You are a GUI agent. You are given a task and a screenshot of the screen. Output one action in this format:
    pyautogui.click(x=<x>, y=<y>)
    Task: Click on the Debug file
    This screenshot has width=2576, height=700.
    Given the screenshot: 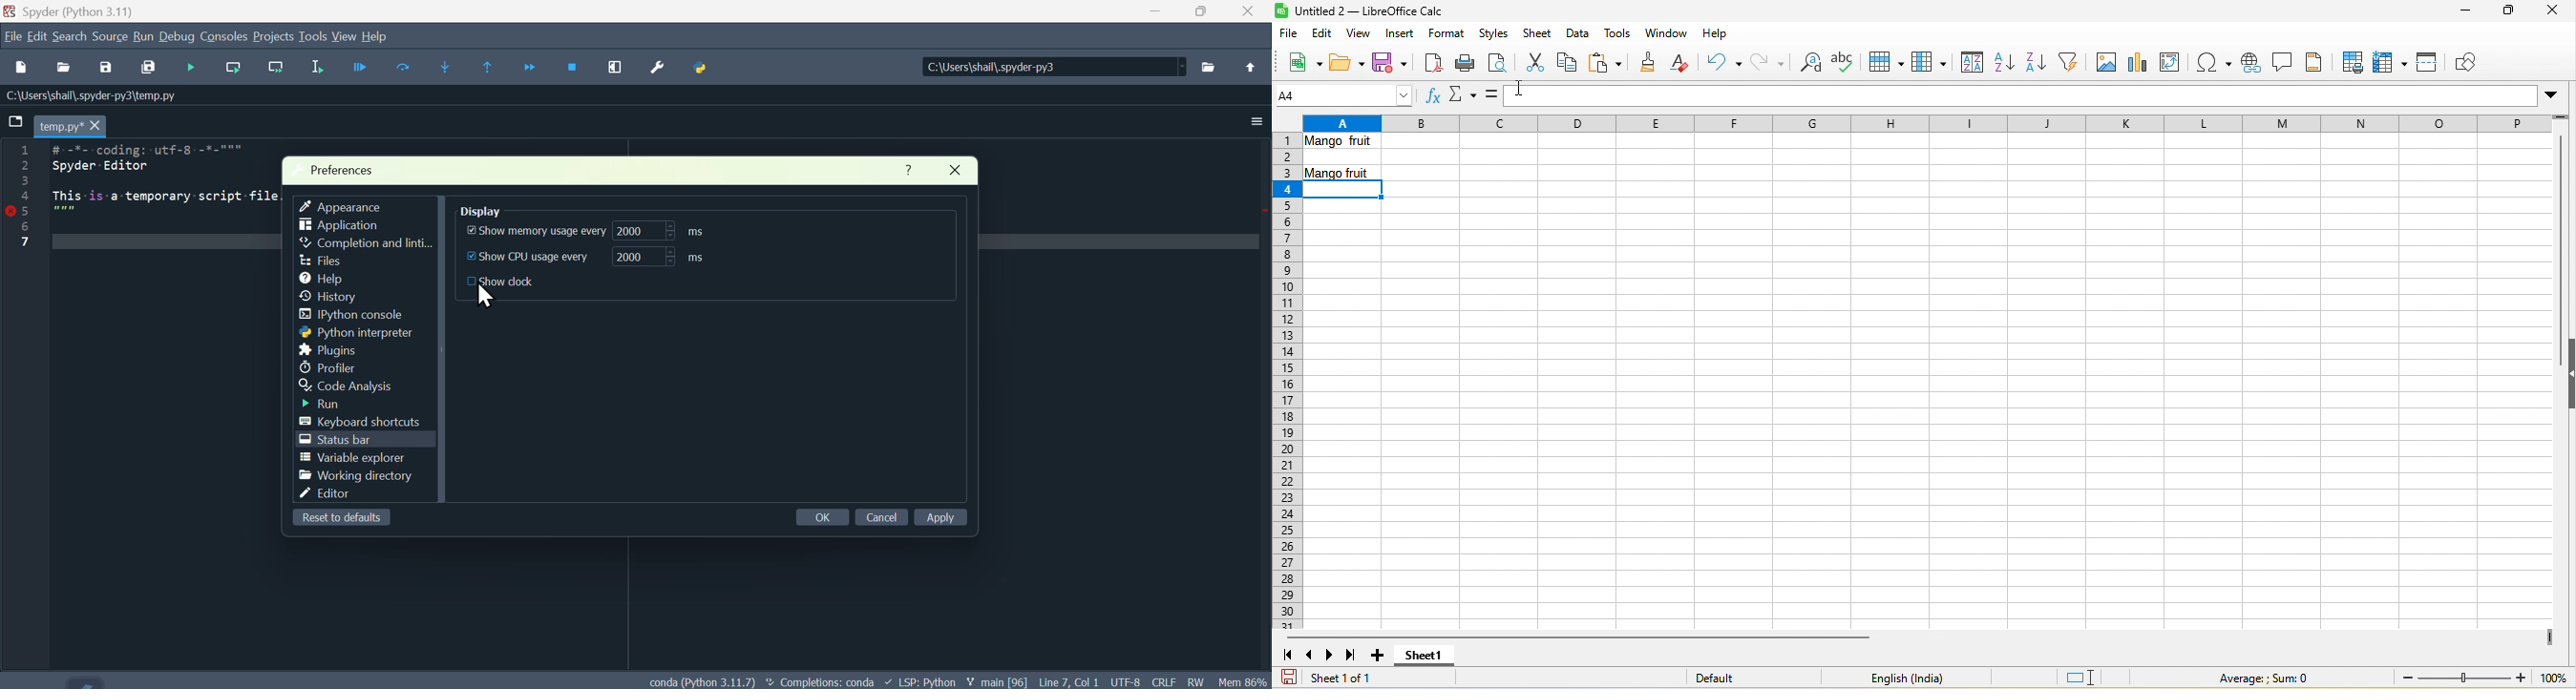 What is the action you would take?
    pyautogui.click(x=190, y=68)
    